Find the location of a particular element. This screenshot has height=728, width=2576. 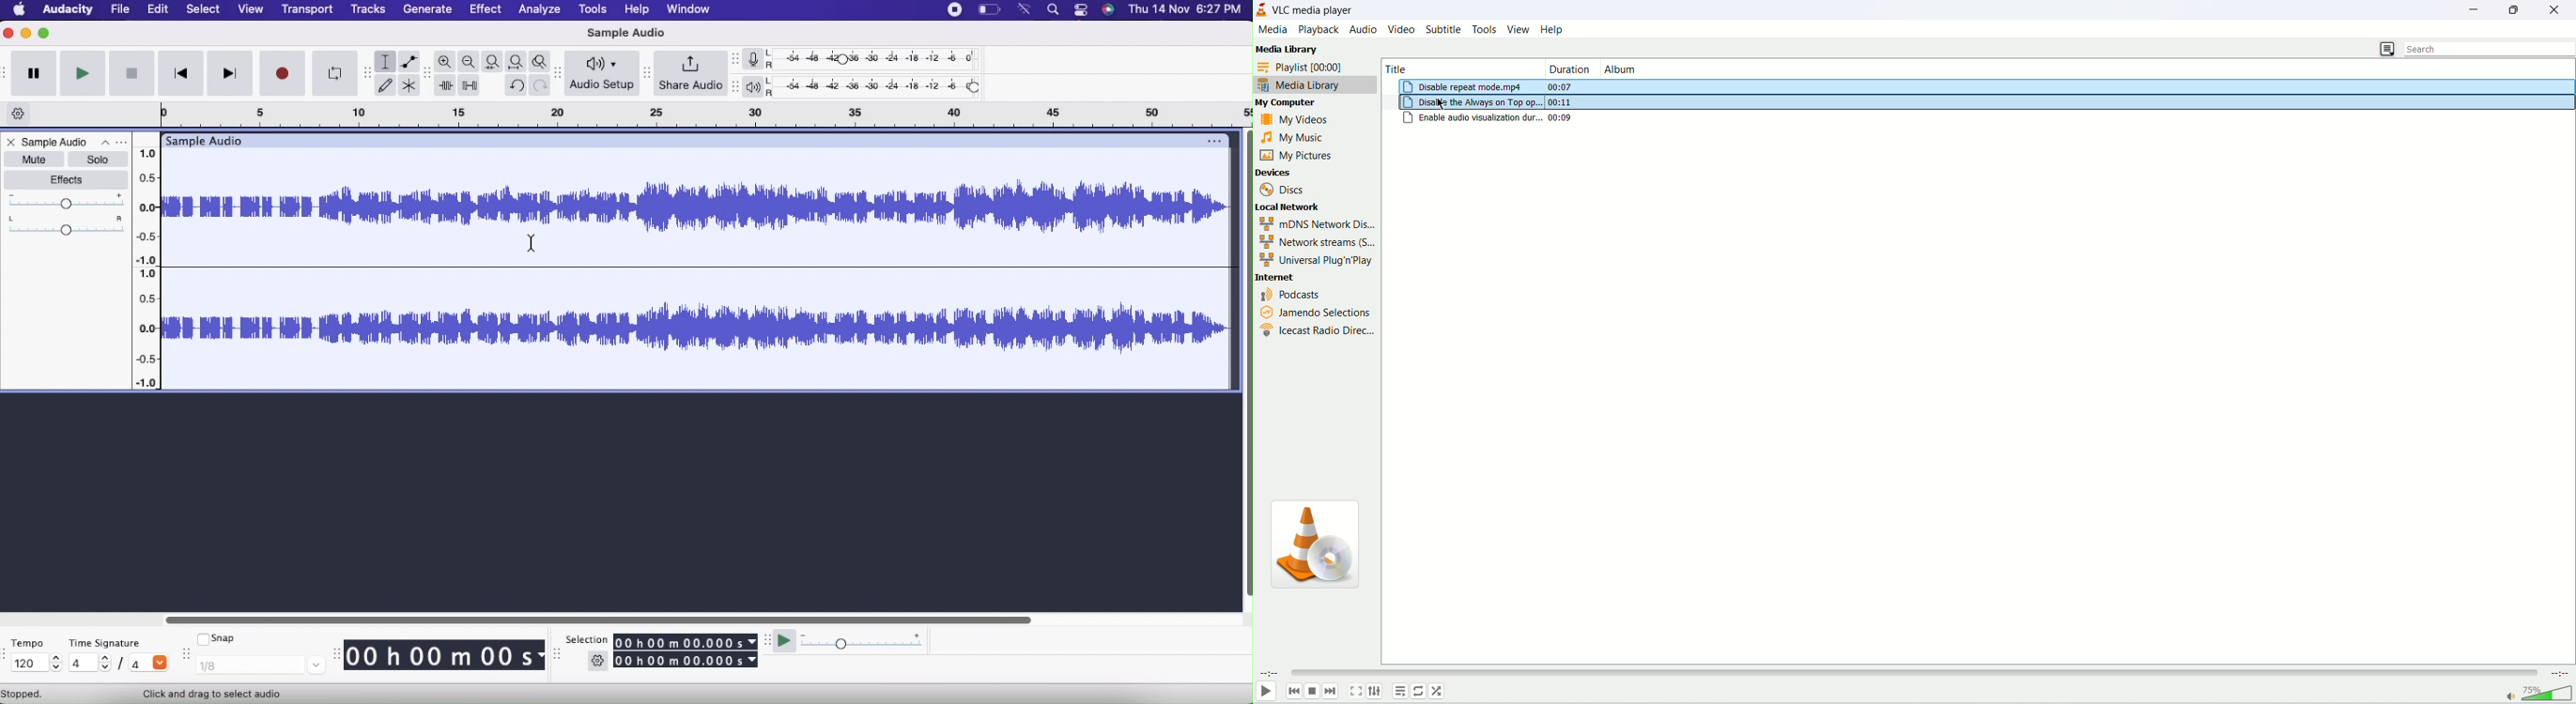

Universal Plug n Play is located at coordinates (1313, 260).